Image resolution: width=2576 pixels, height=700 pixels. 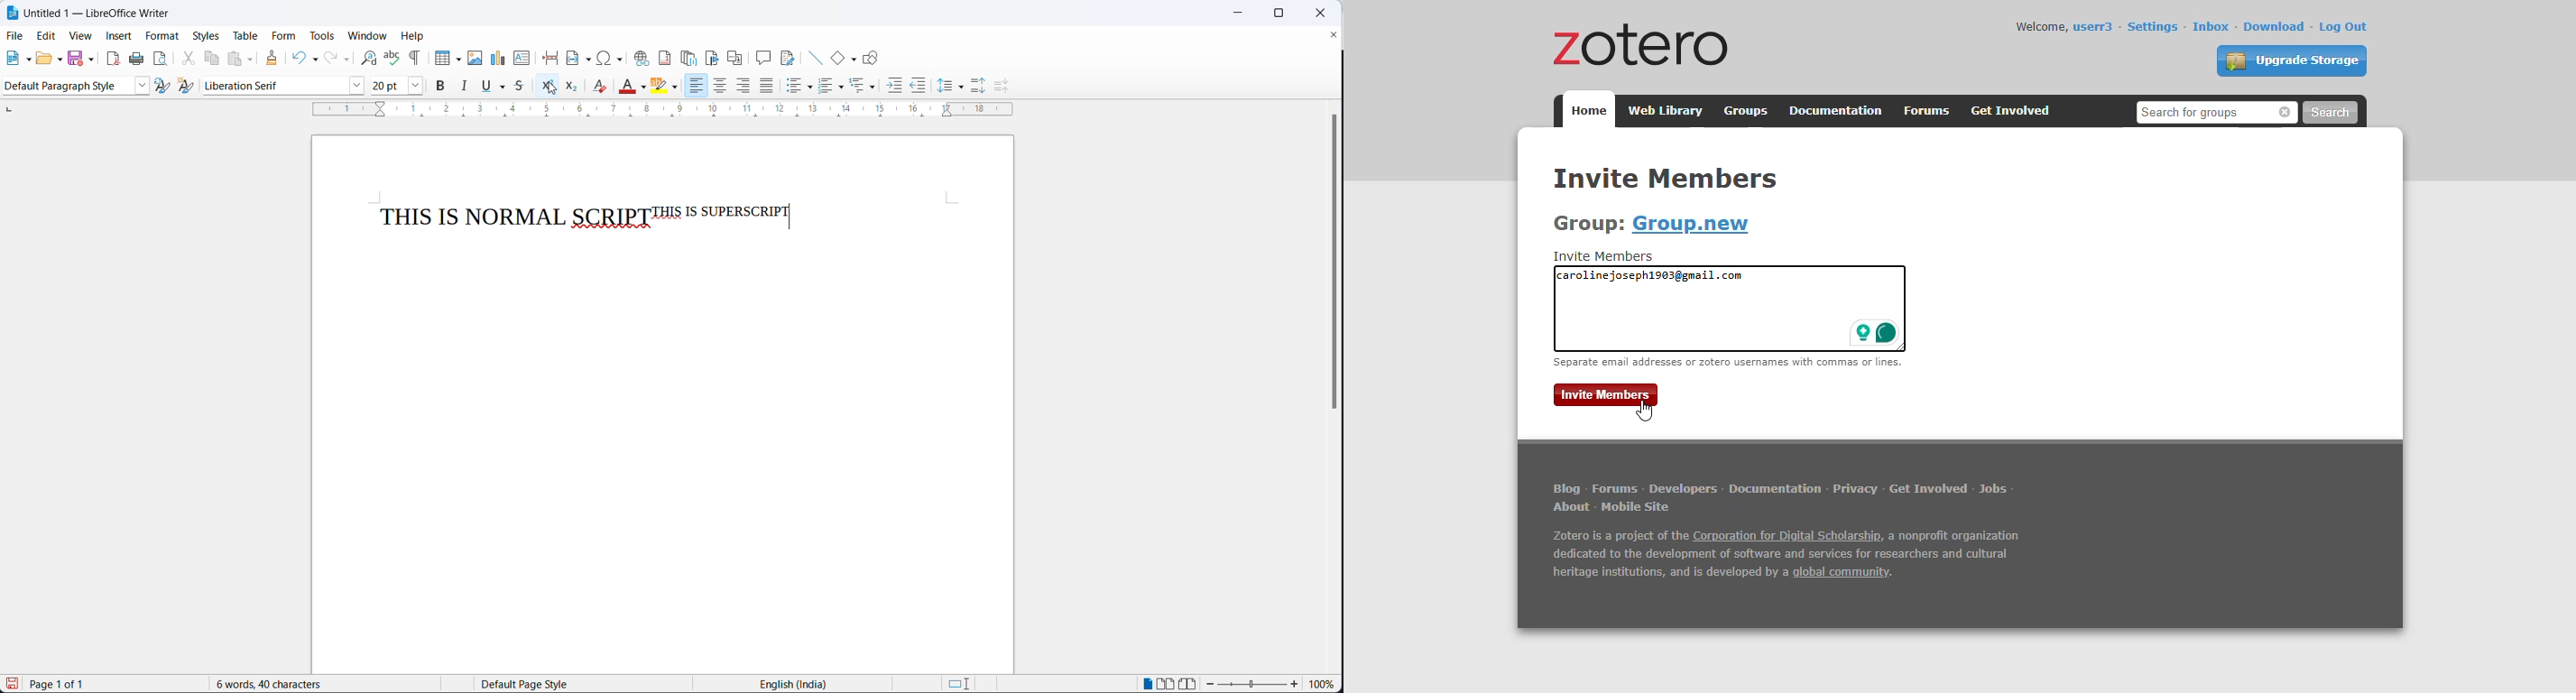 What do you see at coordinates (416, 85) in the screenshot?
I see `font size dropdown button` at bounding box center [416, 85].